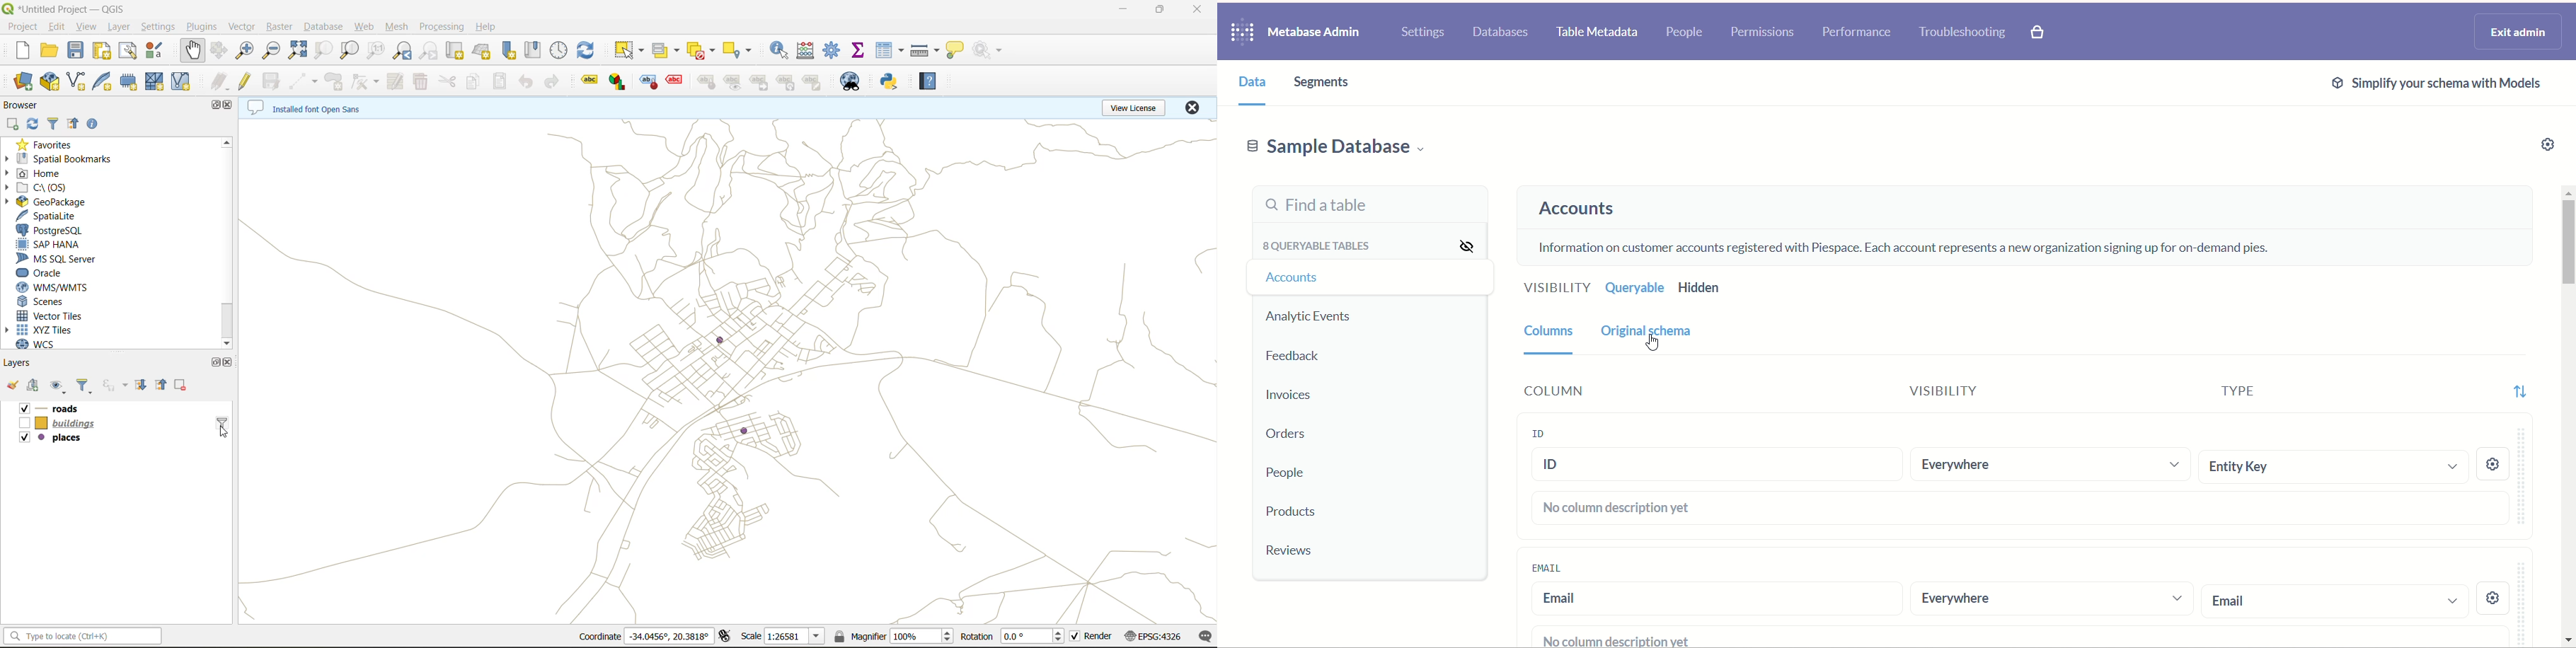 The width and height of the screenshot is (2576, 672). Describe the element at coordinates (2040, 34) in the screenshot. I see `paid features` at that location.